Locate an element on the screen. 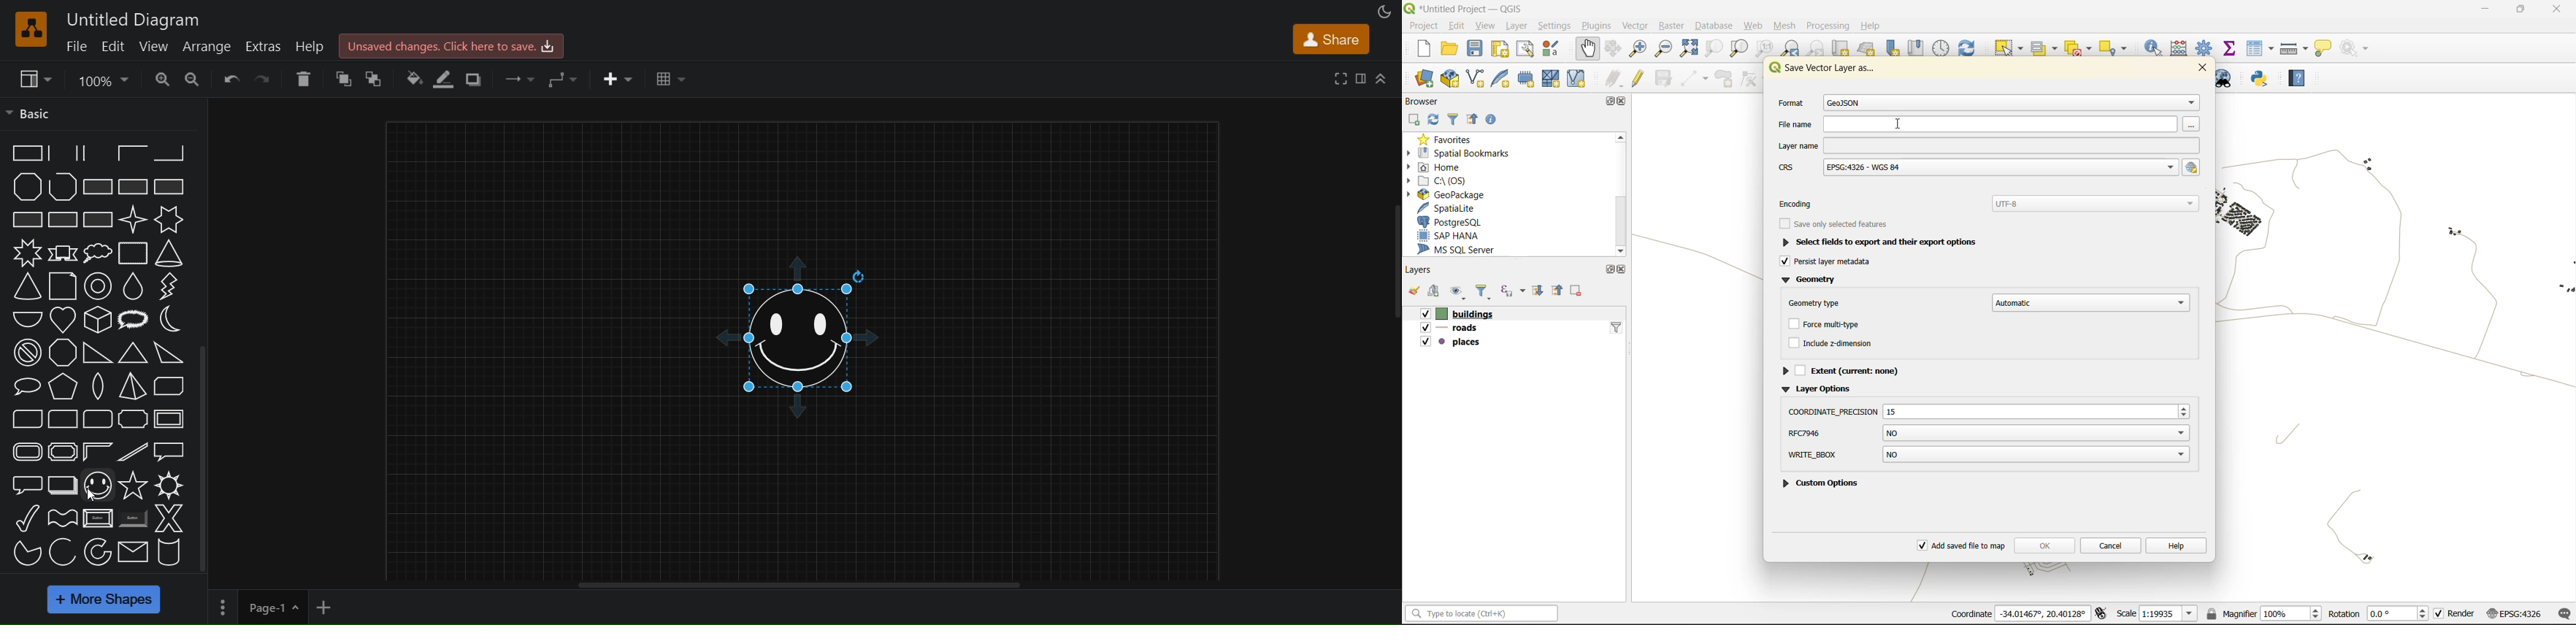  ok is located at coordinates (2044, 544).